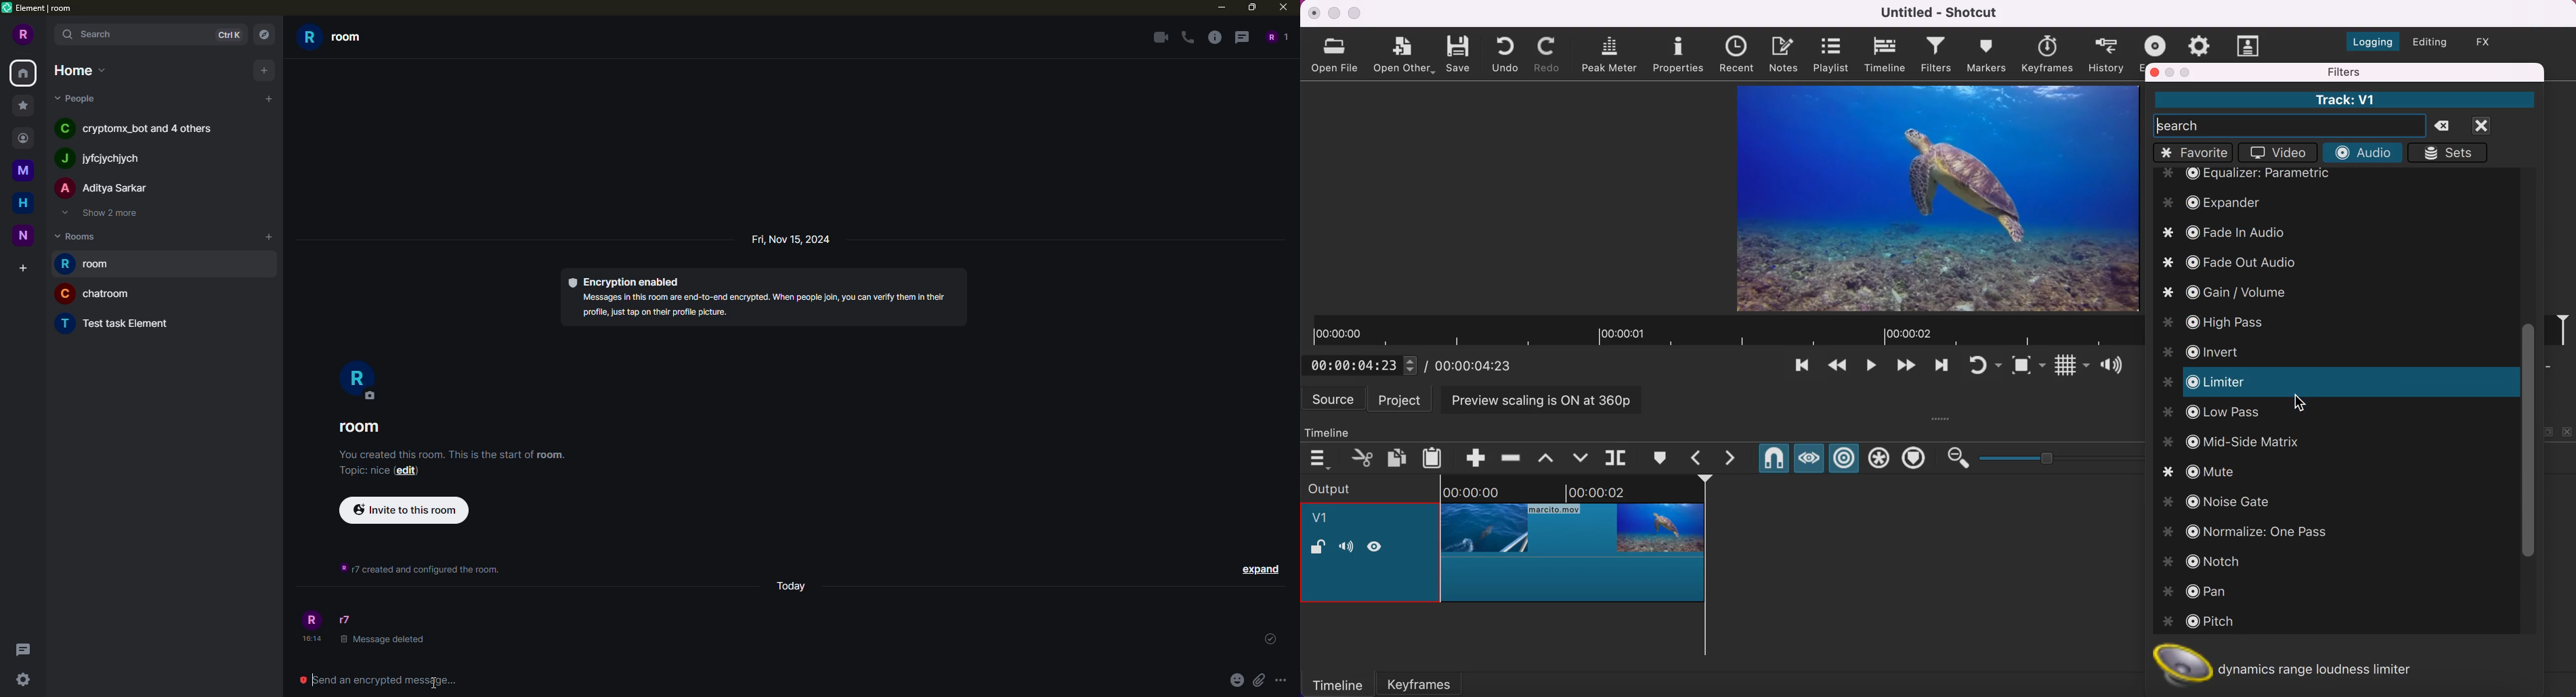 This screenshot has width=2576, height=700. Describe the element at coordinates (26, 137) in the screenshot. I see `contact` at that location.